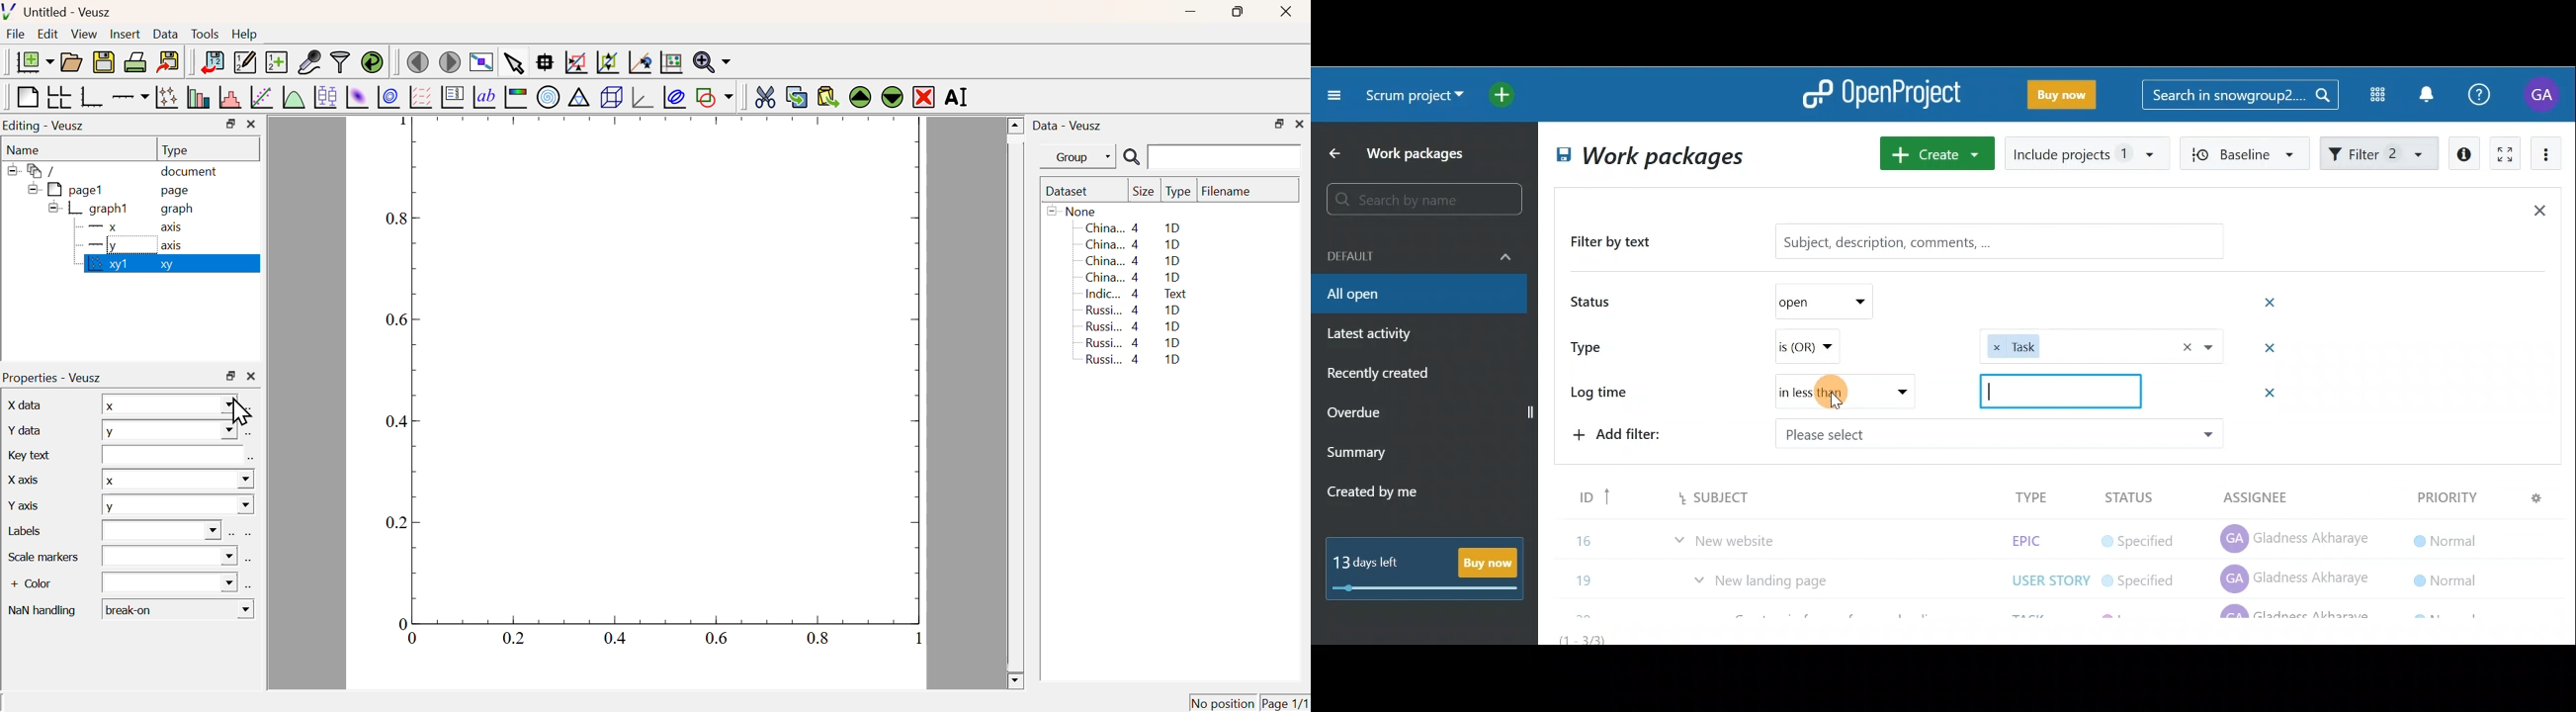  Describe the element at coordinates (2240, 93) in the screenshot. I see `Search bar` at that location.